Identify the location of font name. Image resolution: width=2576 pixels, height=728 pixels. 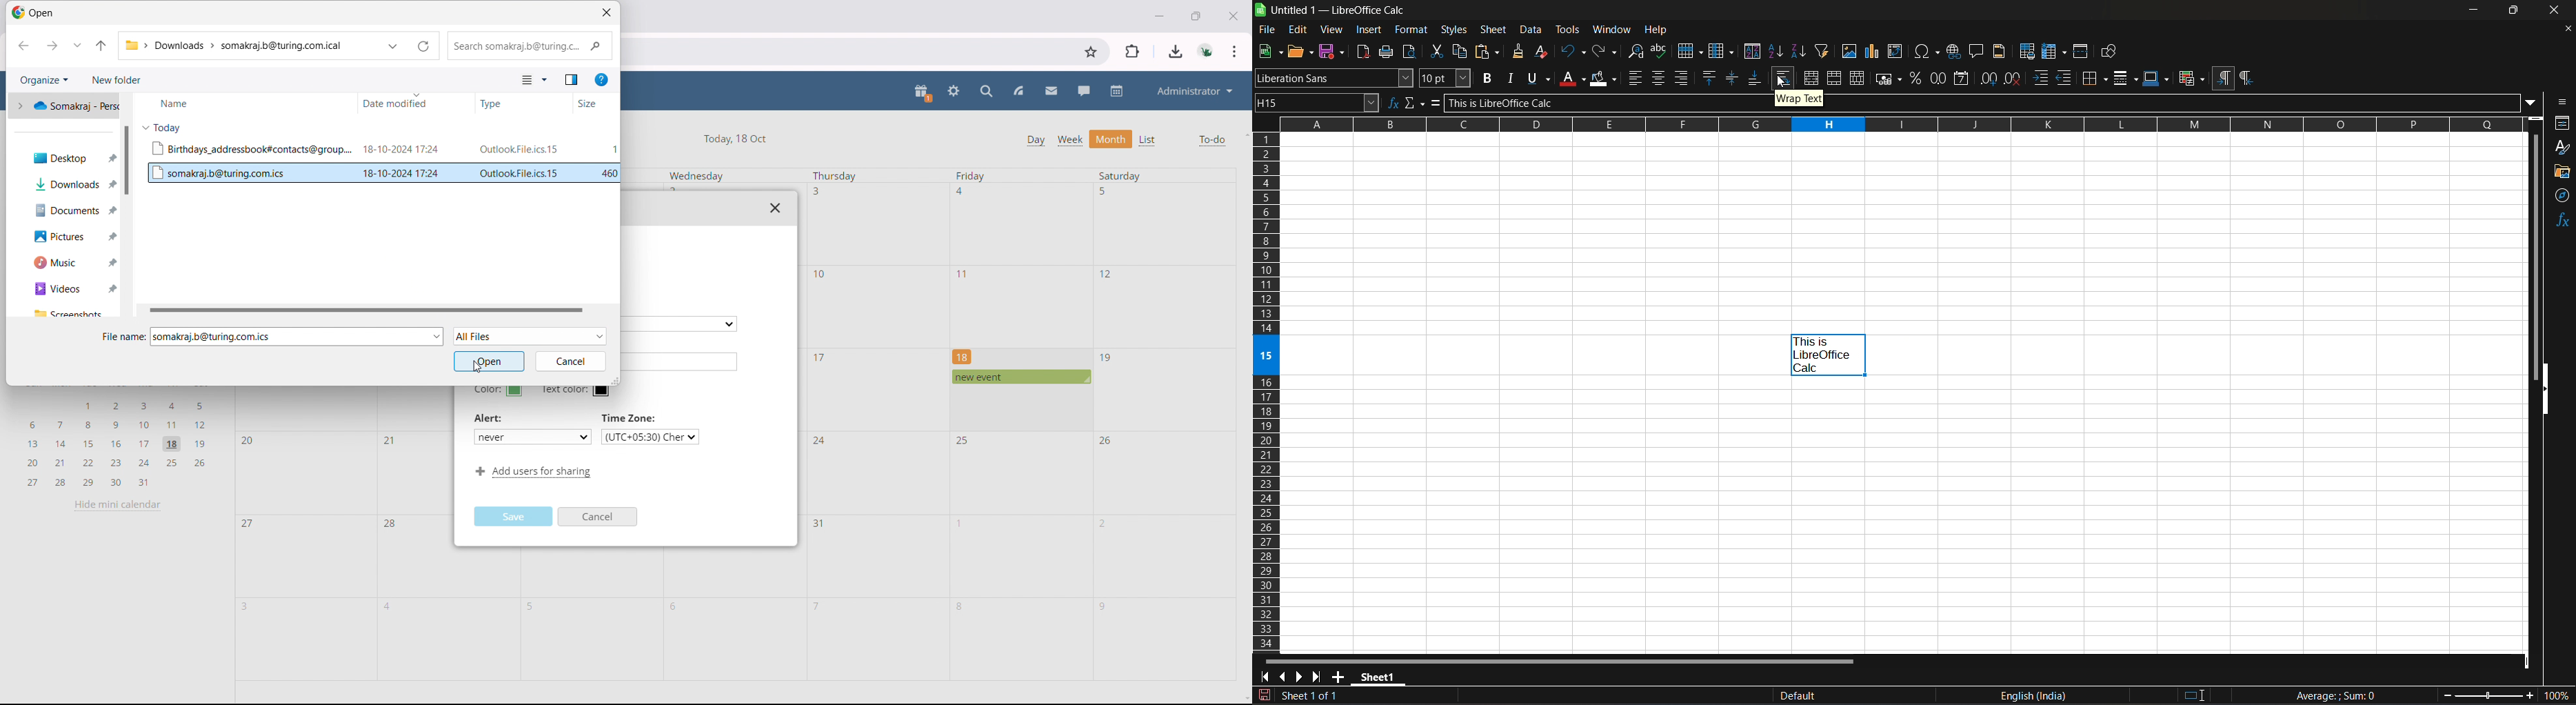
(1334, 78).